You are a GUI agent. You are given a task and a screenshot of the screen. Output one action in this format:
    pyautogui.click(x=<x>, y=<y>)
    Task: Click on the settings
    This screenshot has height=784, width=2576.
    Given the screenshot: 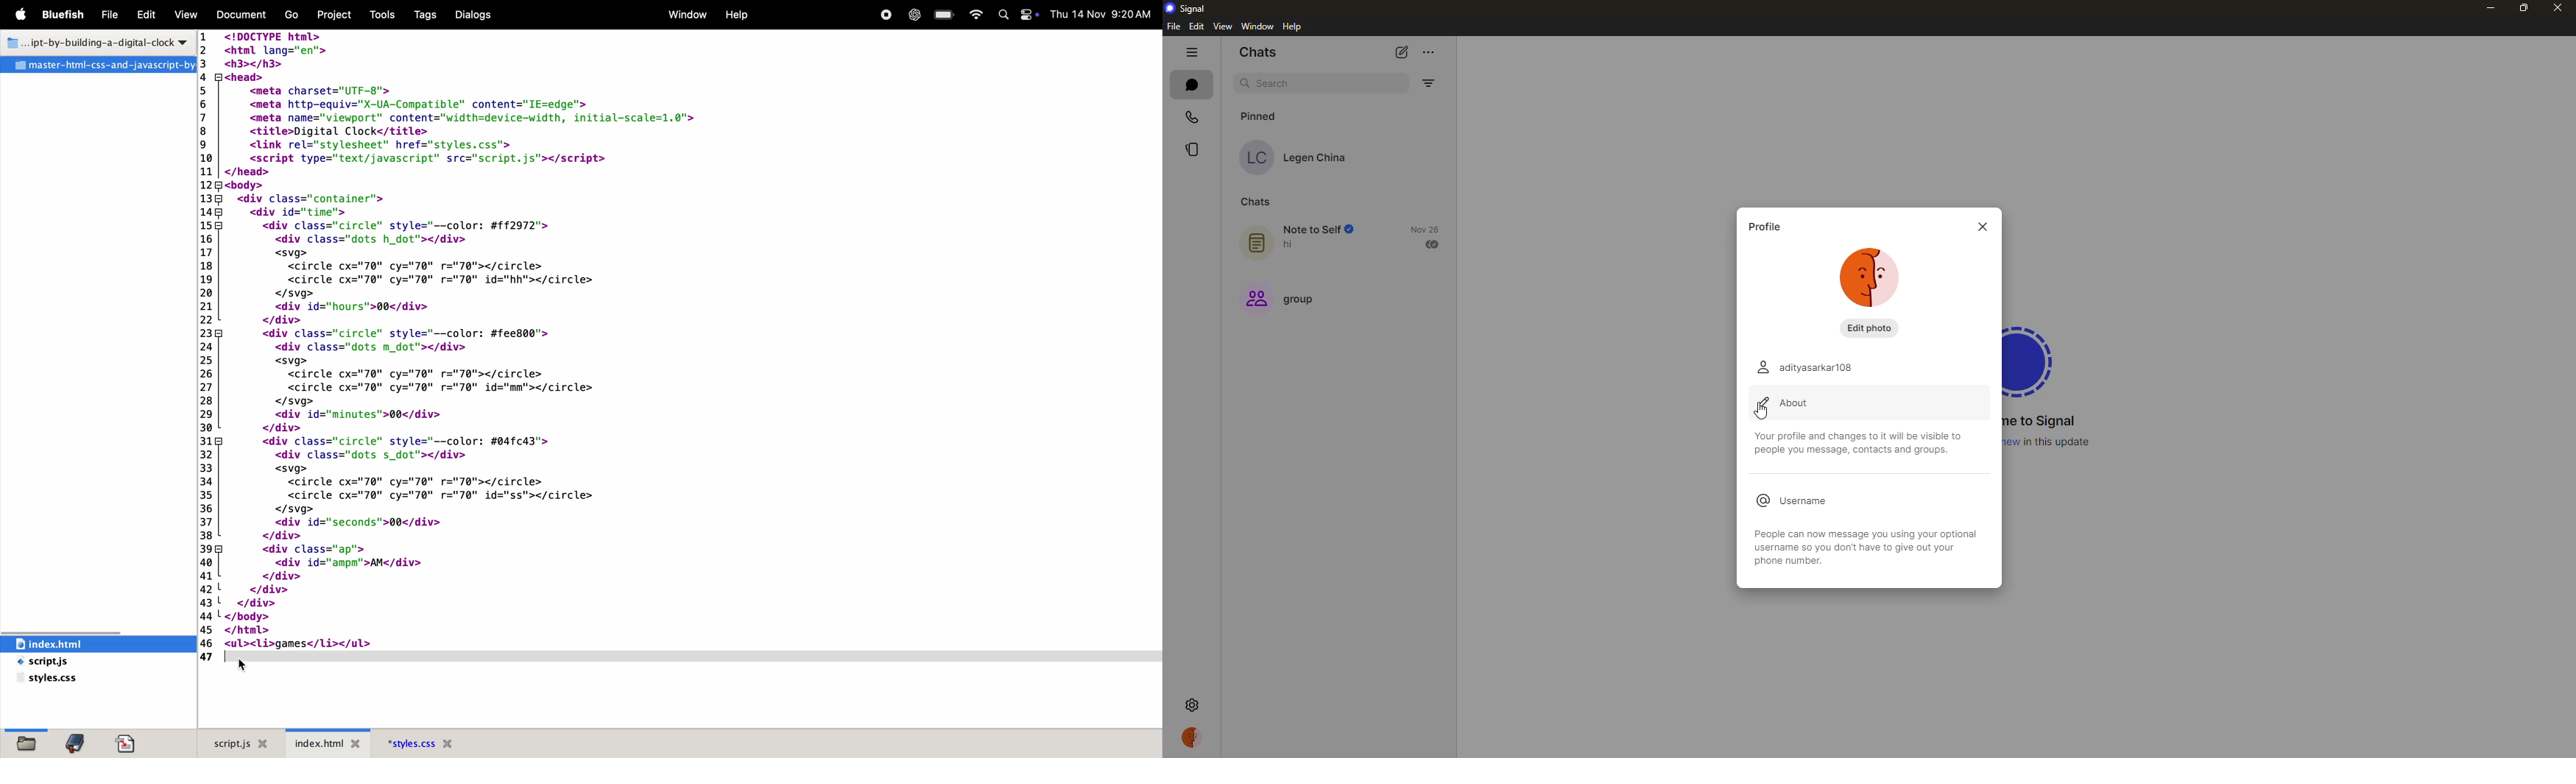 What is the action you would take?
    pyautogui.click(x=1192, y=704)
    